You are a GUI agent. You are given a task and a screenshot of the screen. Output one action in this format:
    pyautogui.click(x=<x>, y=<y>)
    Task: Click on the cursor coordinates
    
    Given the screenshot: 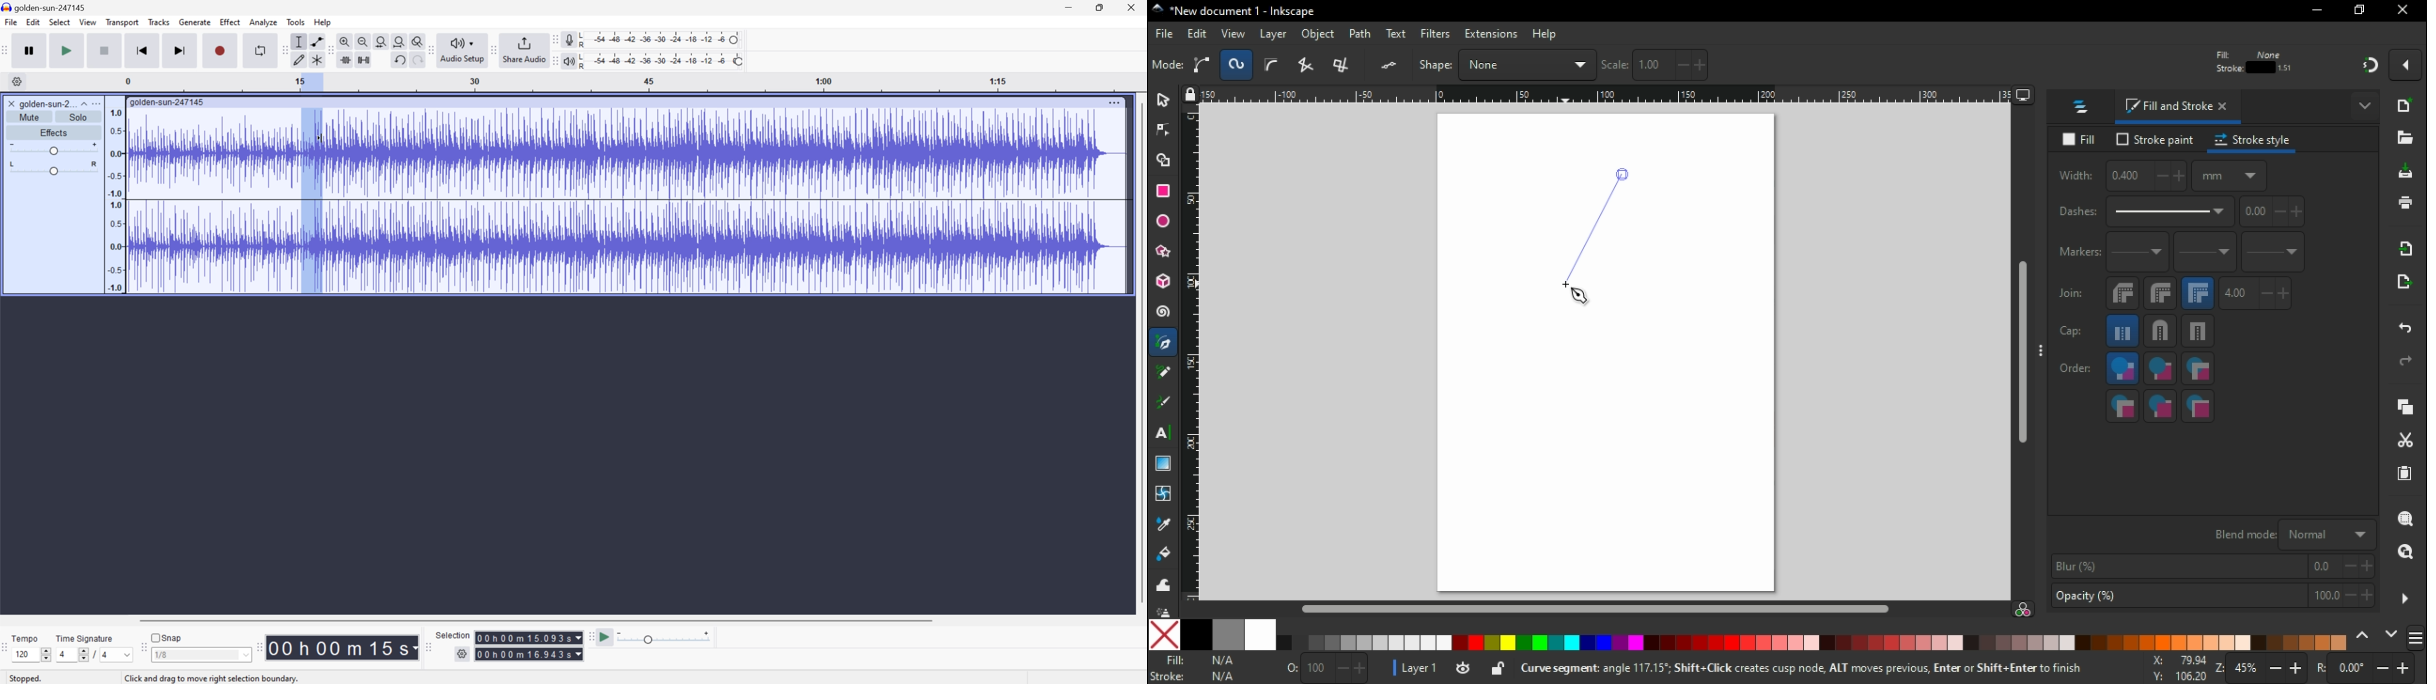 What is the action you would take?
    pyautogui.click(x=2175, y=668)
    